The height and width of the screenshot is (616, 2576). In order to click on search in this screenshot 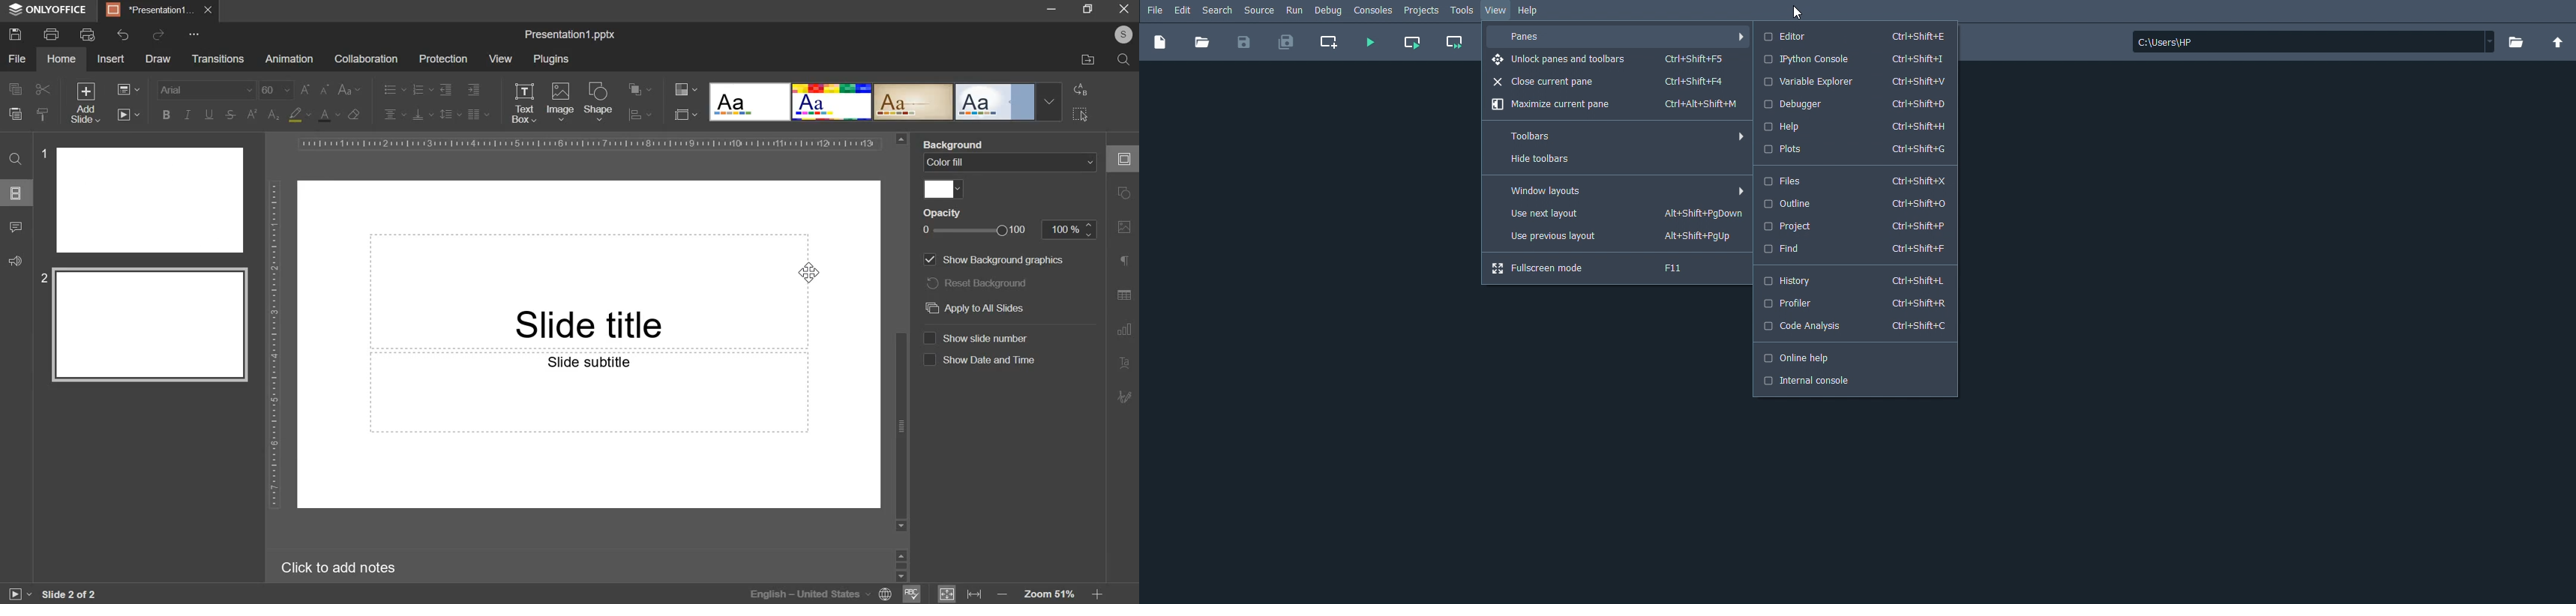, I will do `click(1124, 60)`.